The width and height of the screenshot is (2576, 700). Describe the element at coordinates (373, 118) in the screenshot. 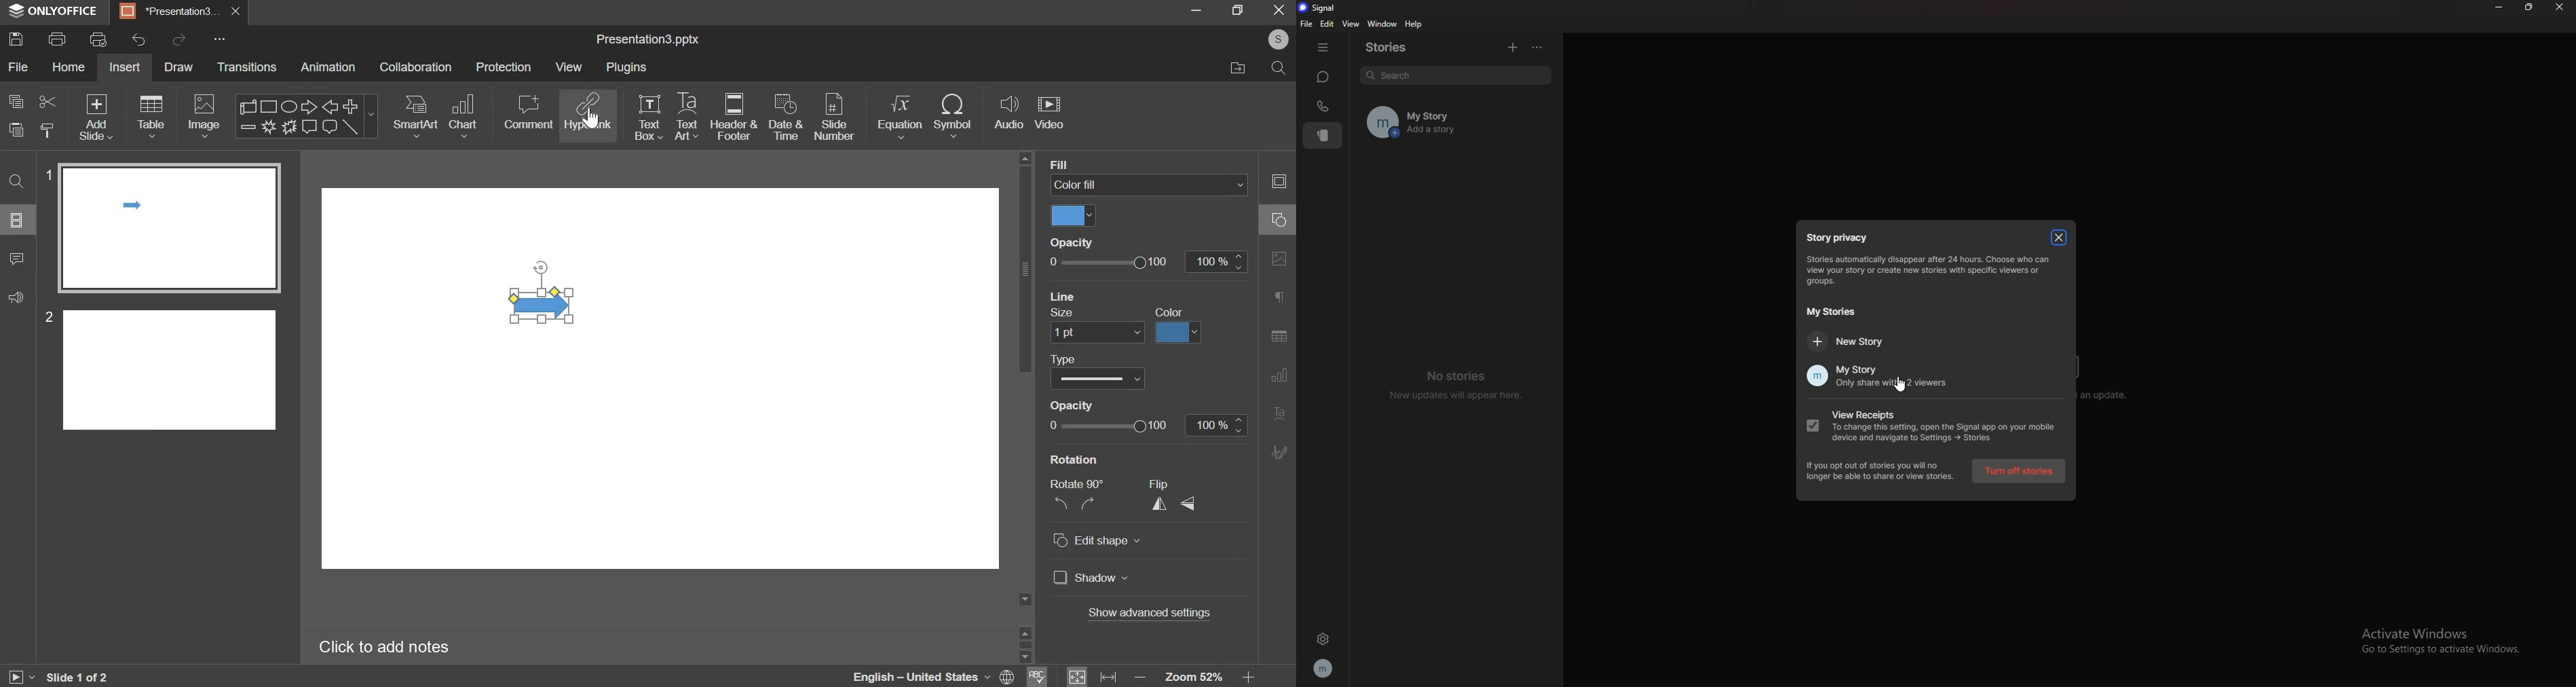

I see `more shapes` at that location.